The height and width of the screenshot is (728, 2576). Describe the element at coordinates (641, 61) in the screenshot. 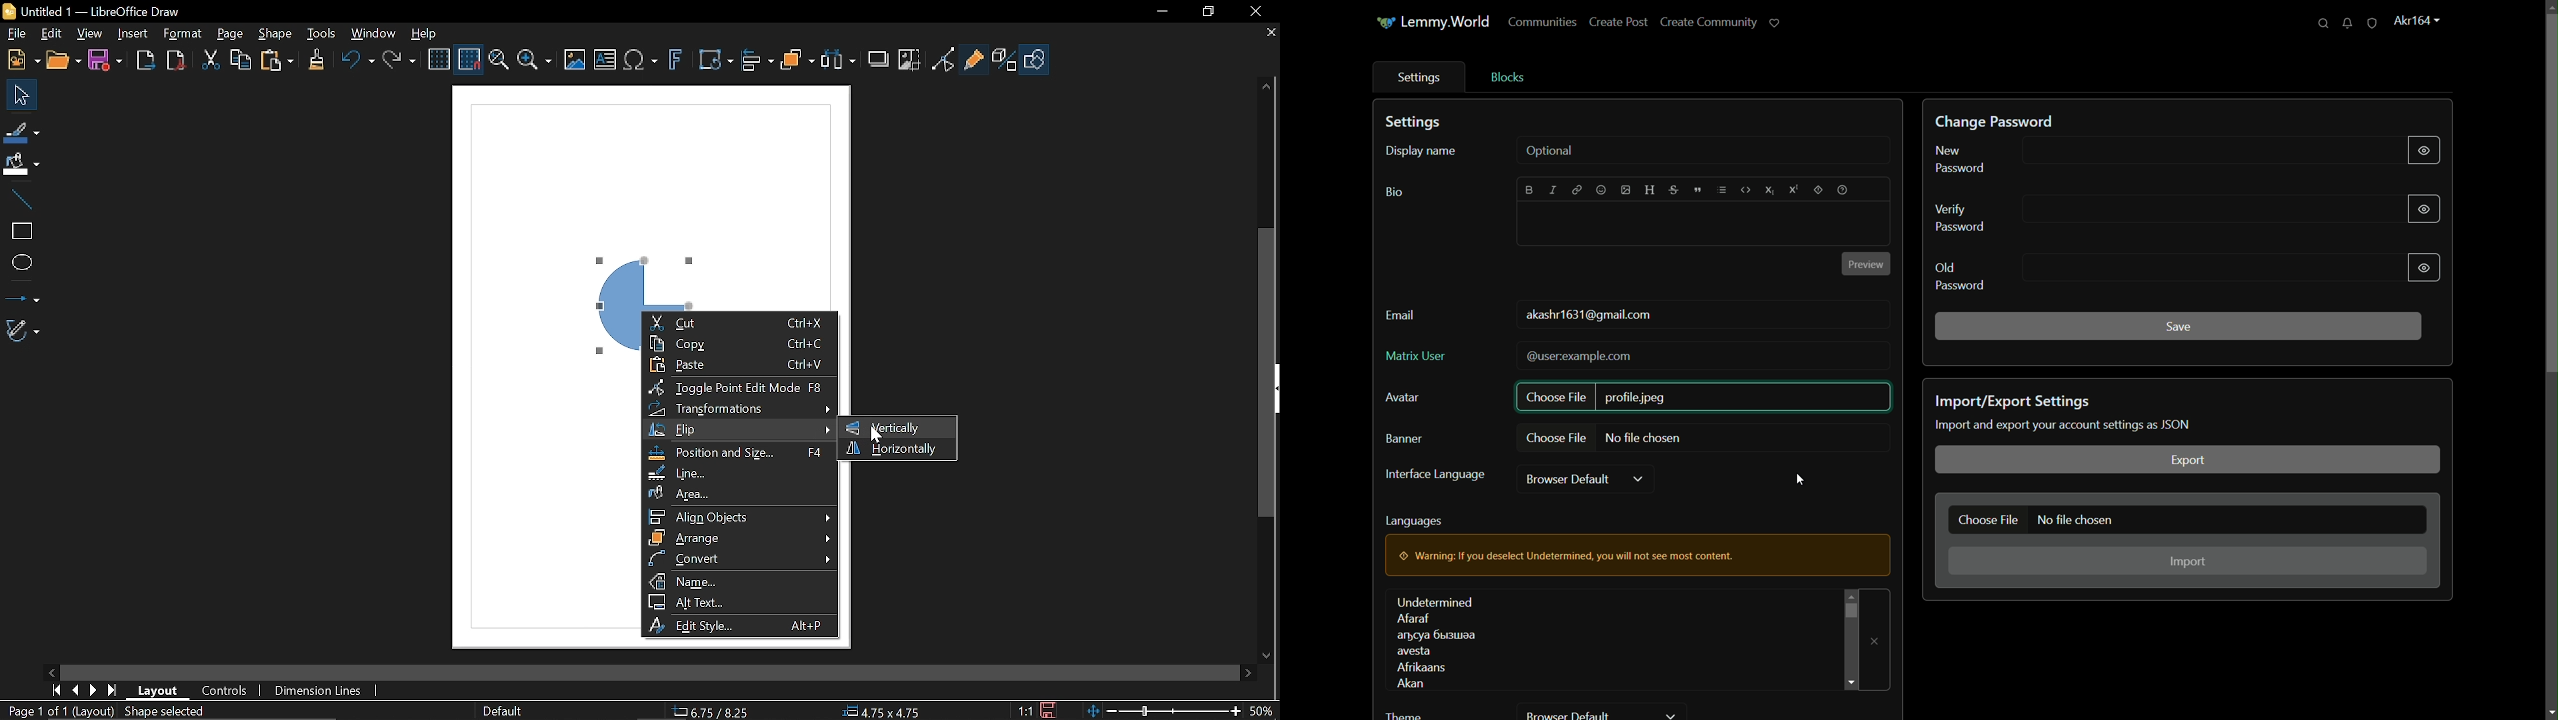

I see `Insert equation` at that location.